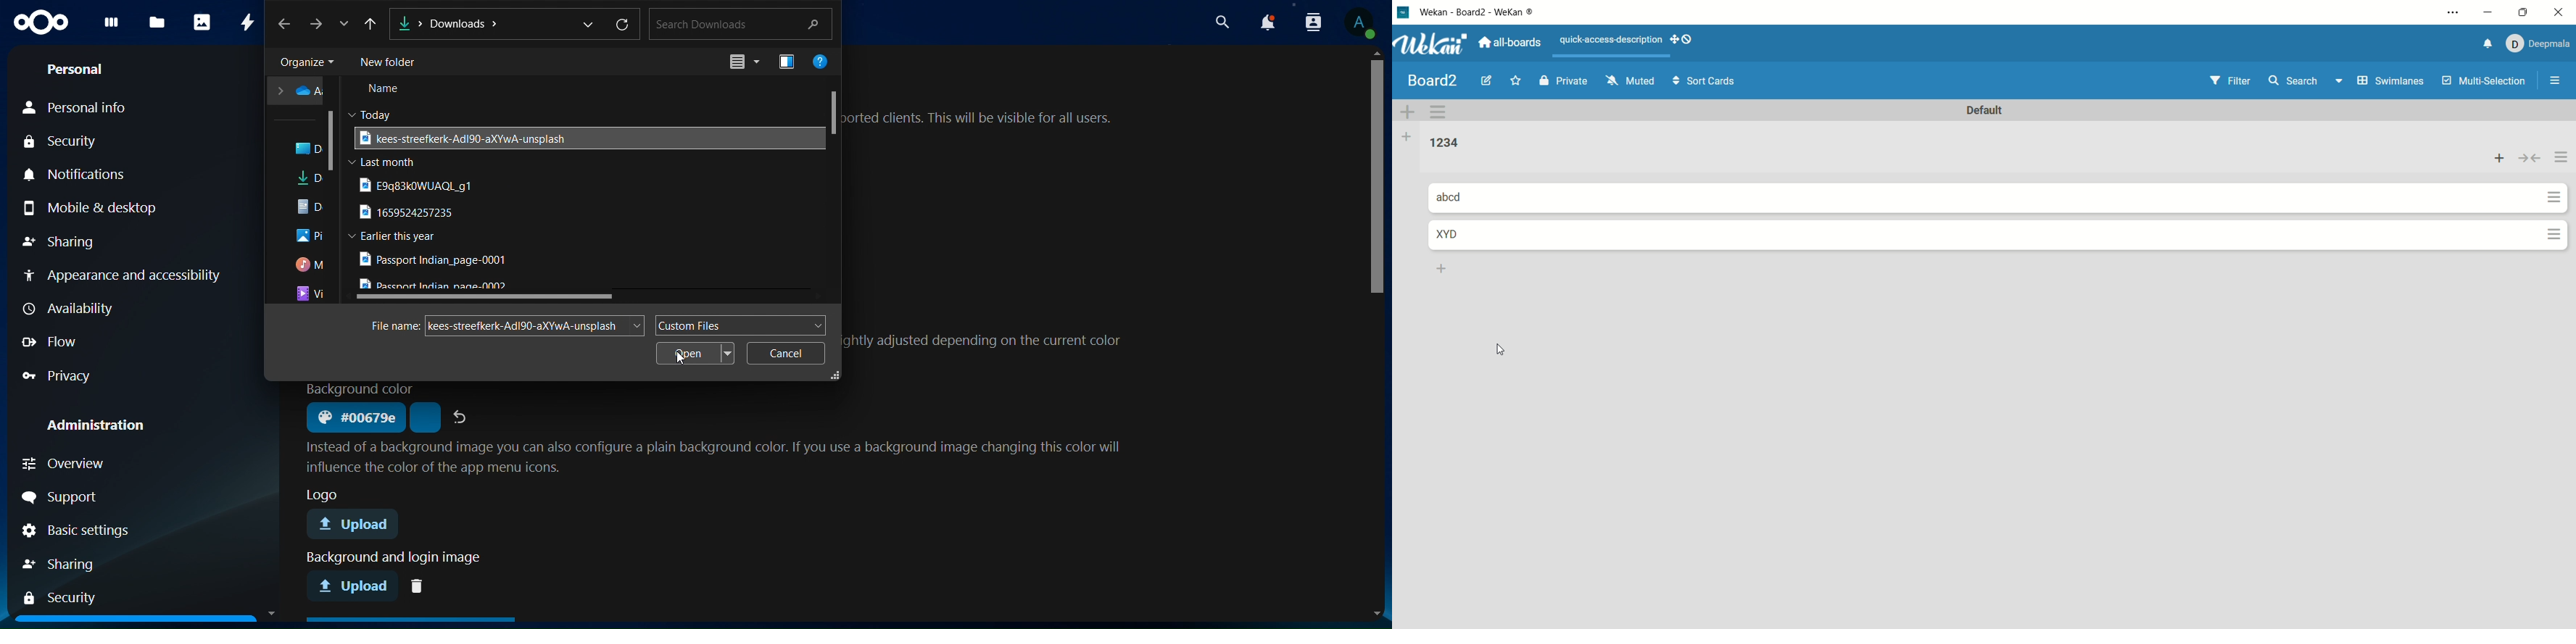 This screenshot has width=2576, height=644. What do you see at coordinates (347, 25) in the screenshot?
I see `list tab` at bounding box center [347, 25].